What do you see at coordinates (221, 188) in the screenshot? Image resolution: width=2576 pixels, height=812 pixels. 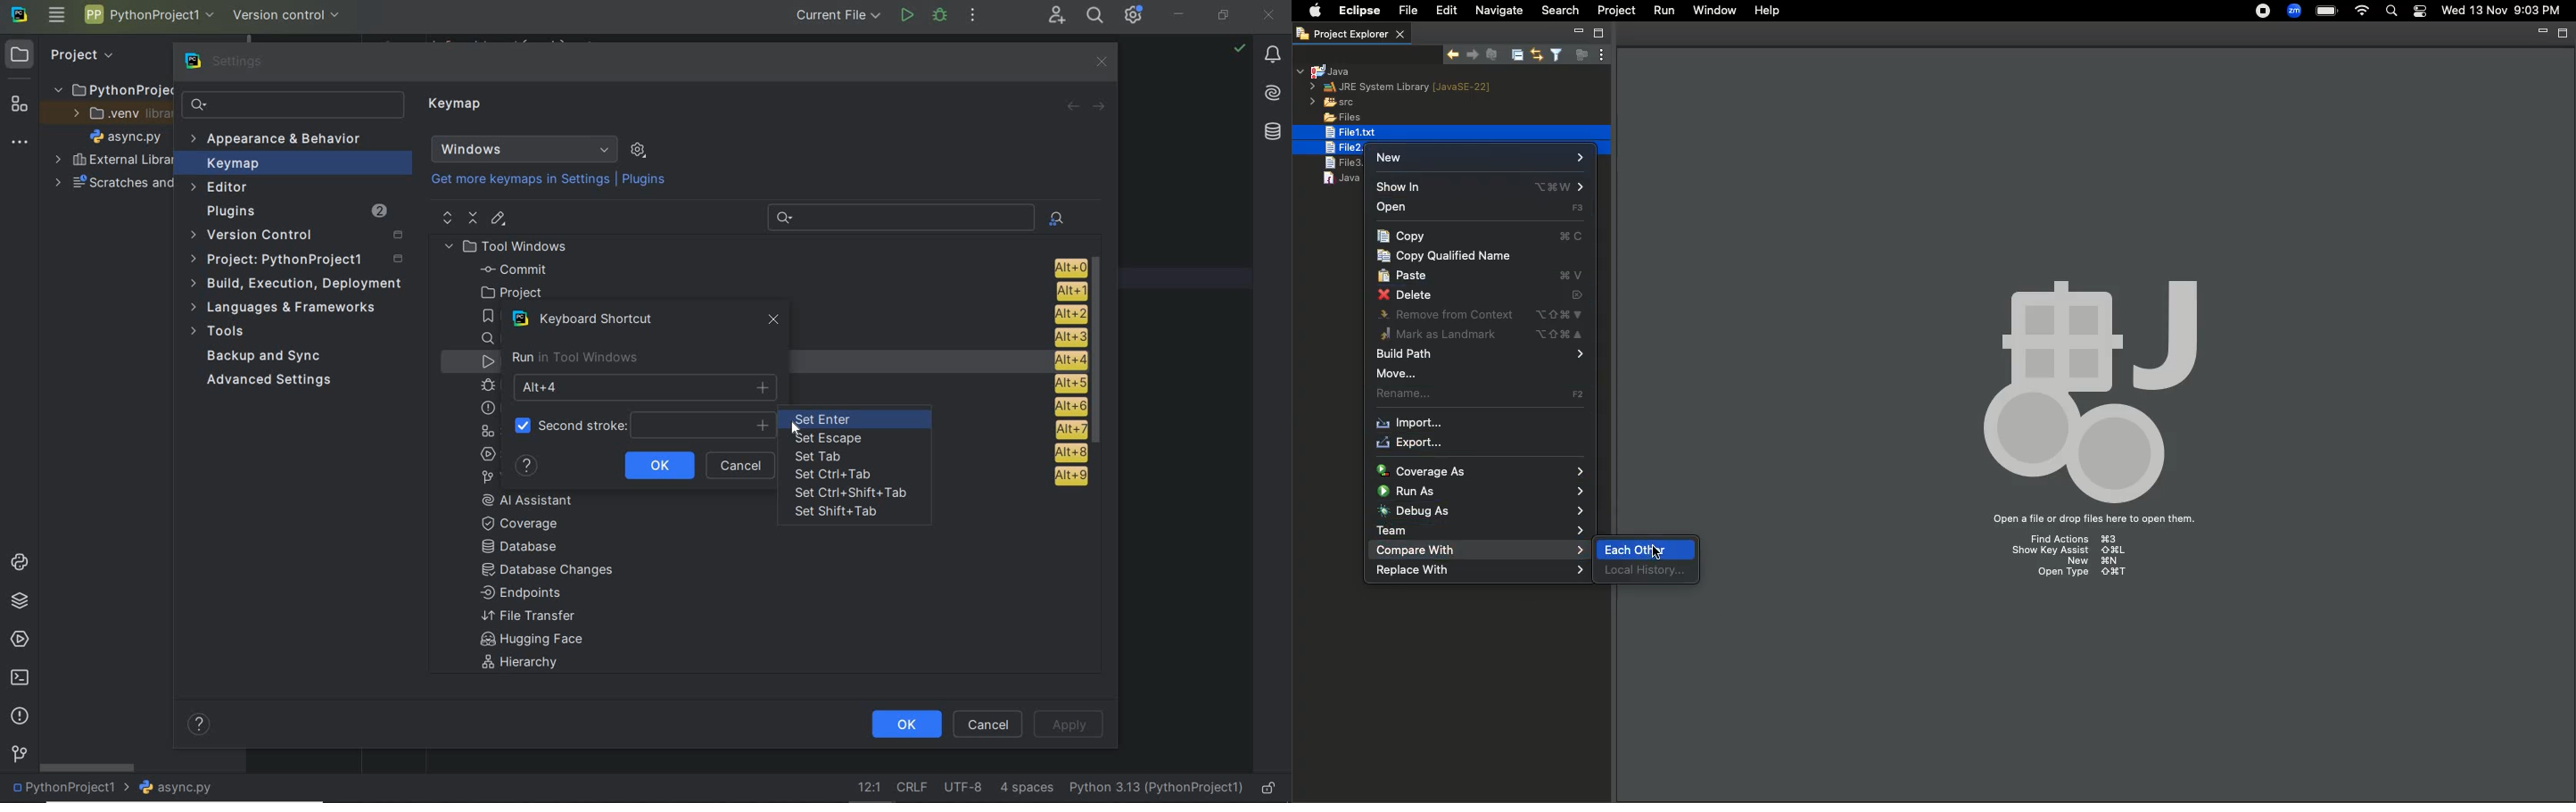 I see `Editor` at bounding box center [221, 188].